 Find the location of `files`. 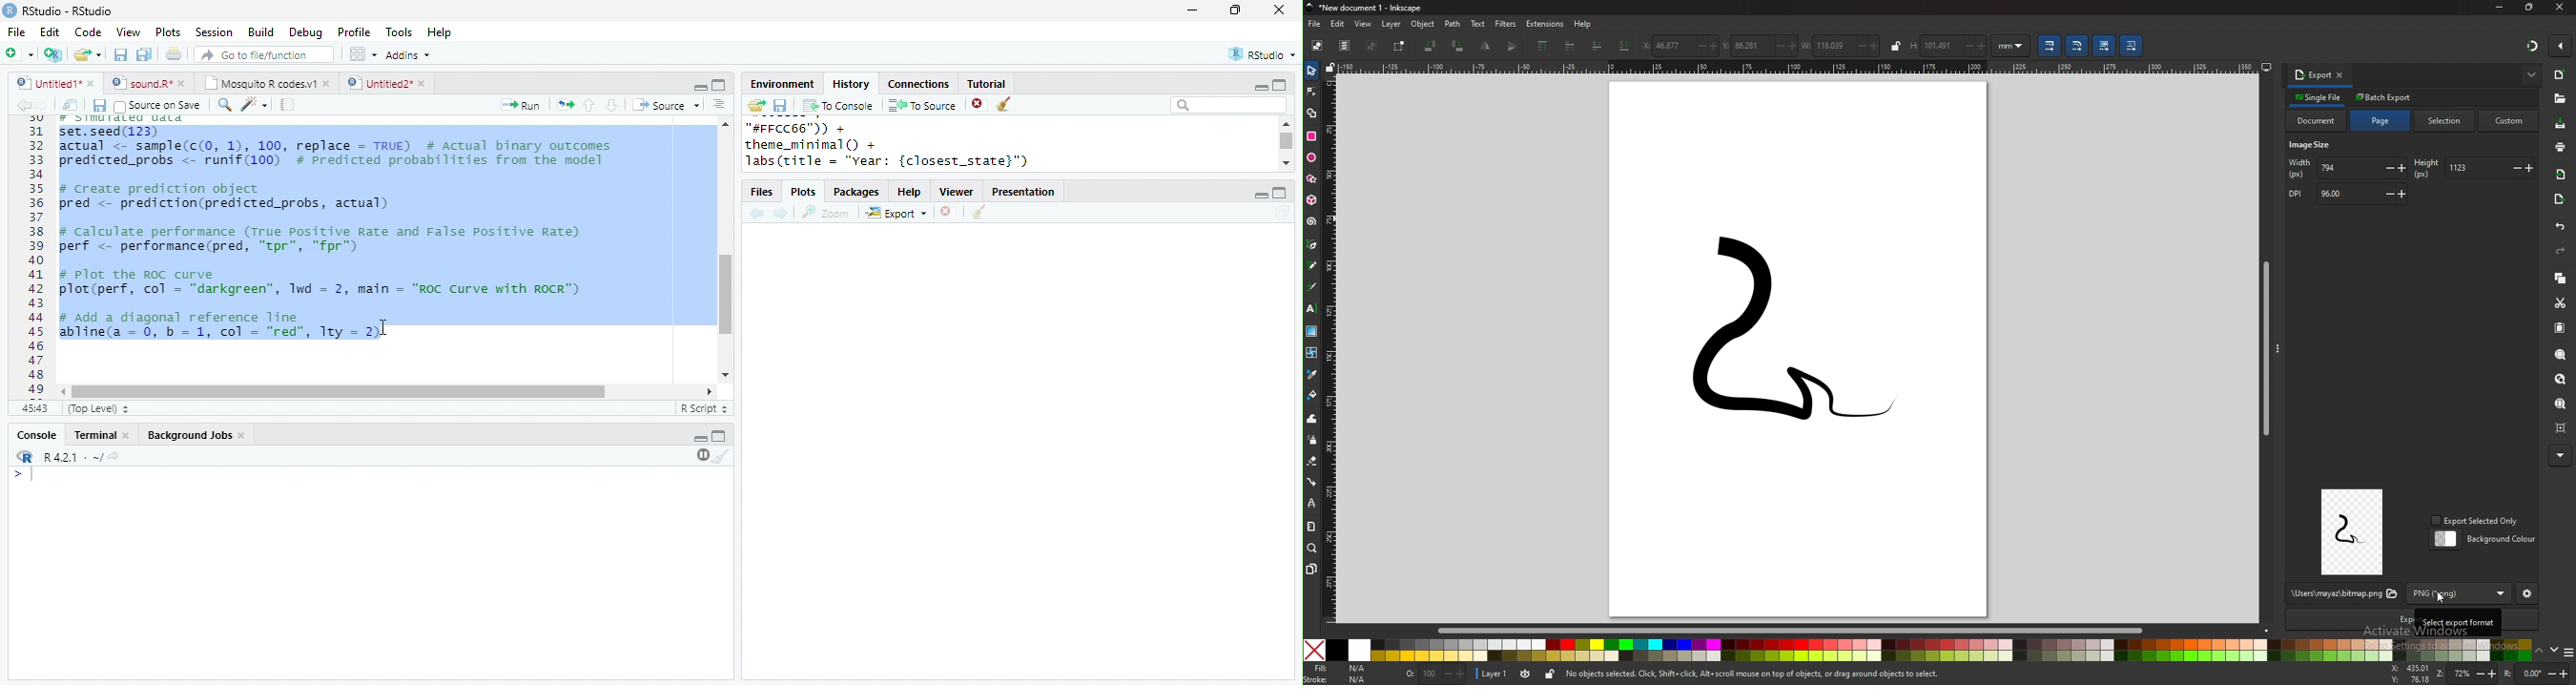

files is located at coordinates (763, 193).